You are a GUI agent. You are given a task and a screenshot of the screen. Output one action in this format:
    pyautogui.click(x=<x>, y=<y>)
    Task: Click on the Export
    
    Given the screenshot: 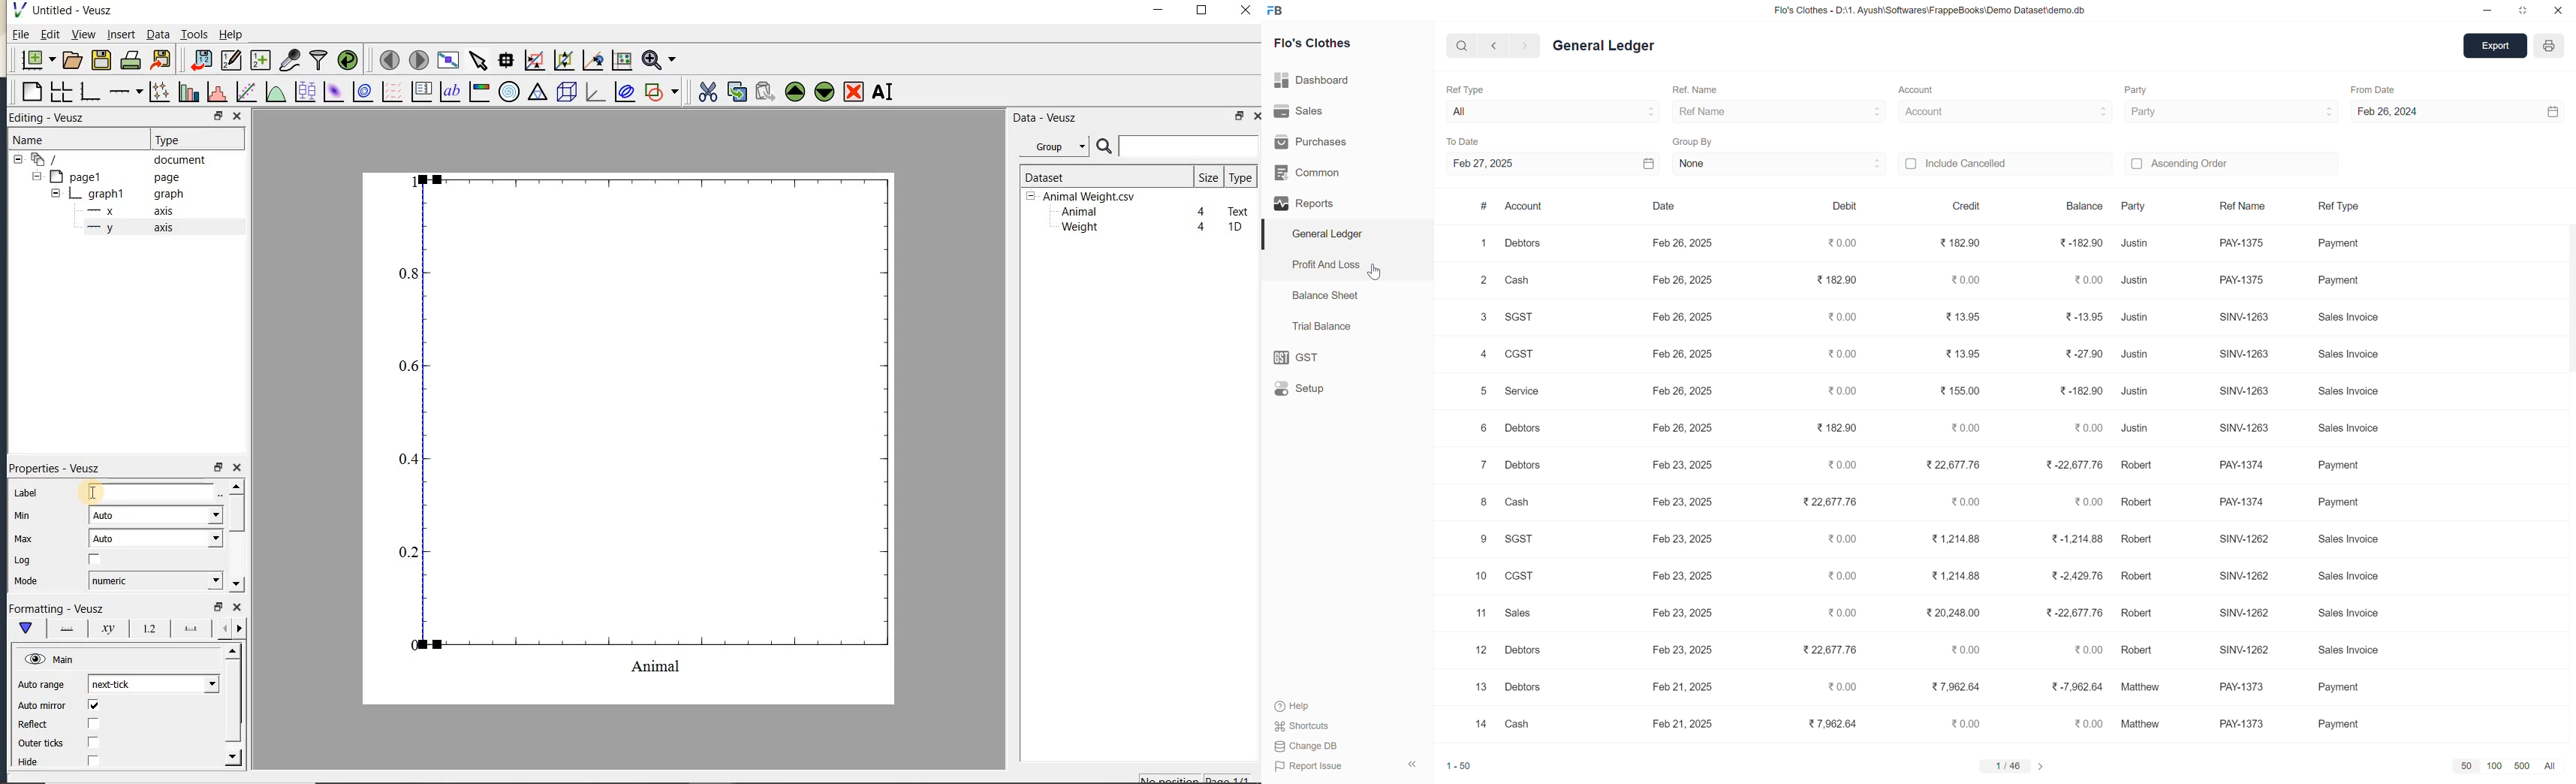 What is the action you would take?
    pyautogui.click(x=2490, y=45)
    